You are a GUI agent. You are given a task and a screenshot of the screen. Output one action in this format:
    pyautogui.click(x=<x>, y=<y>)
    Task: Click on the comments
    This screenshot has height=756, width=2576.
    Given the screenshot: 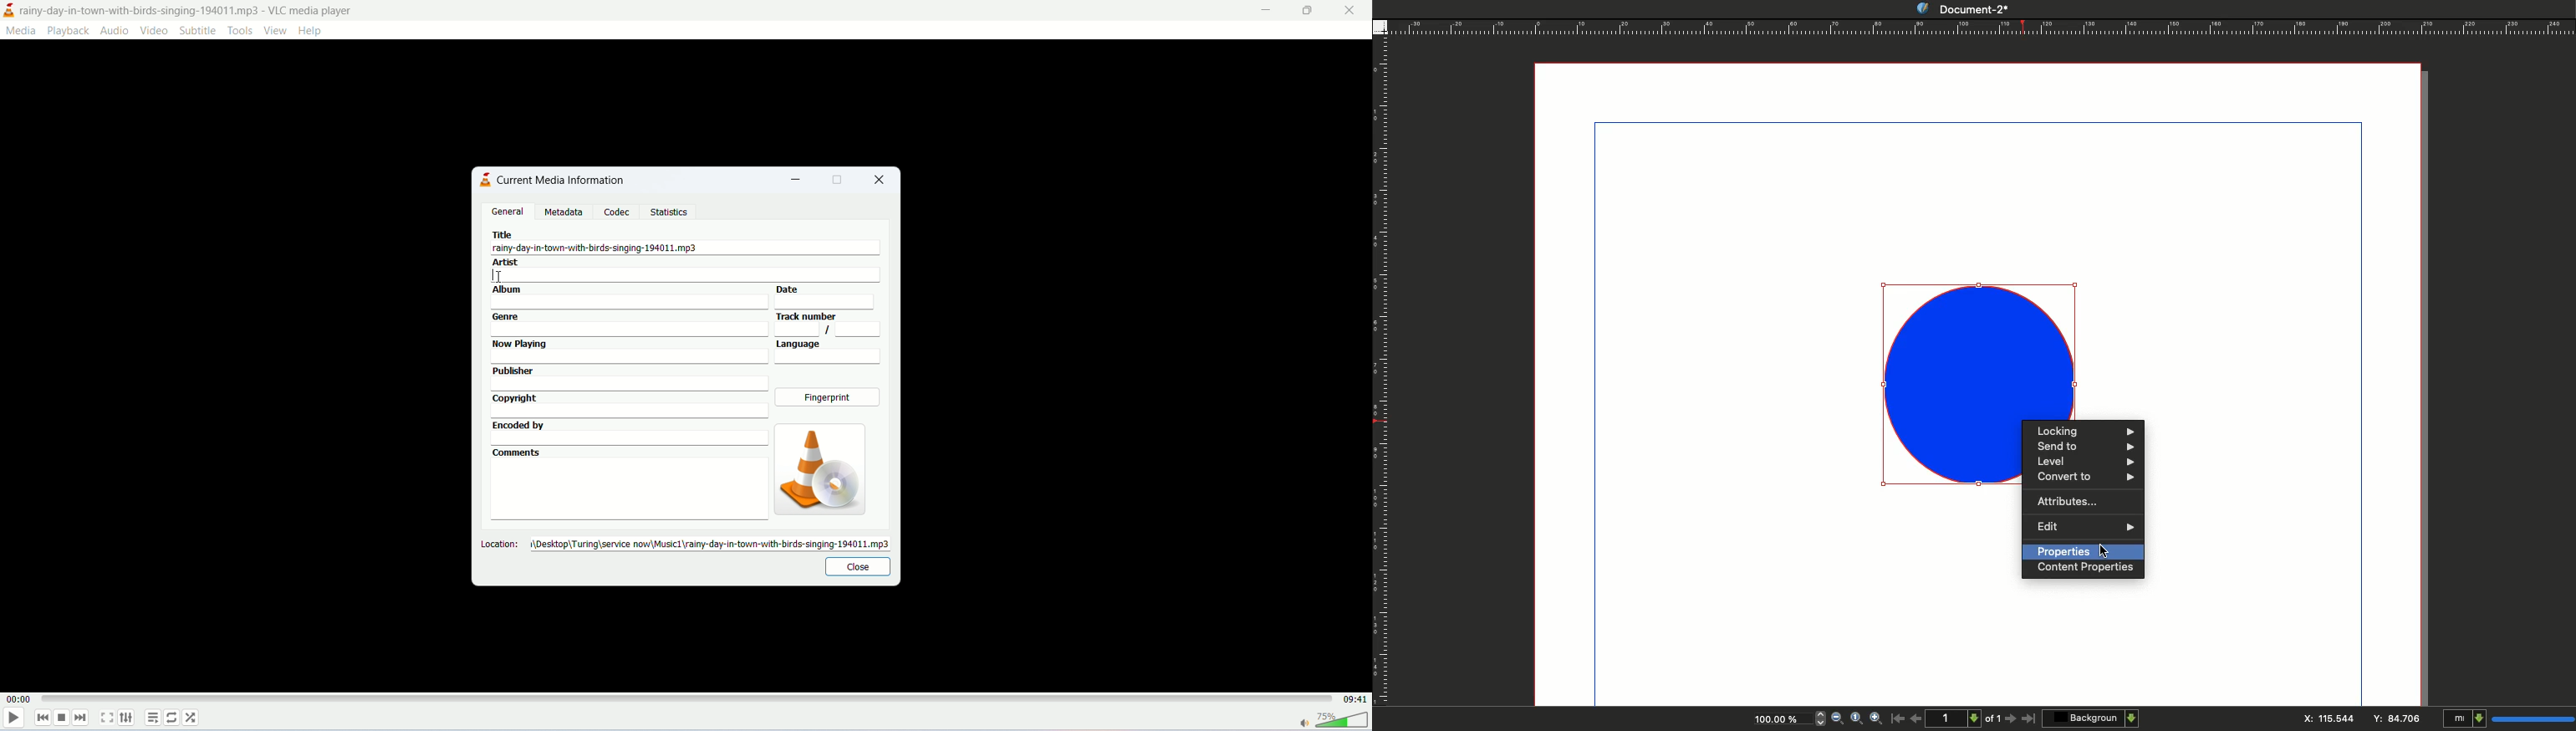 What is the action you would take?
    pyautogui.click(x=628, y=484)
    